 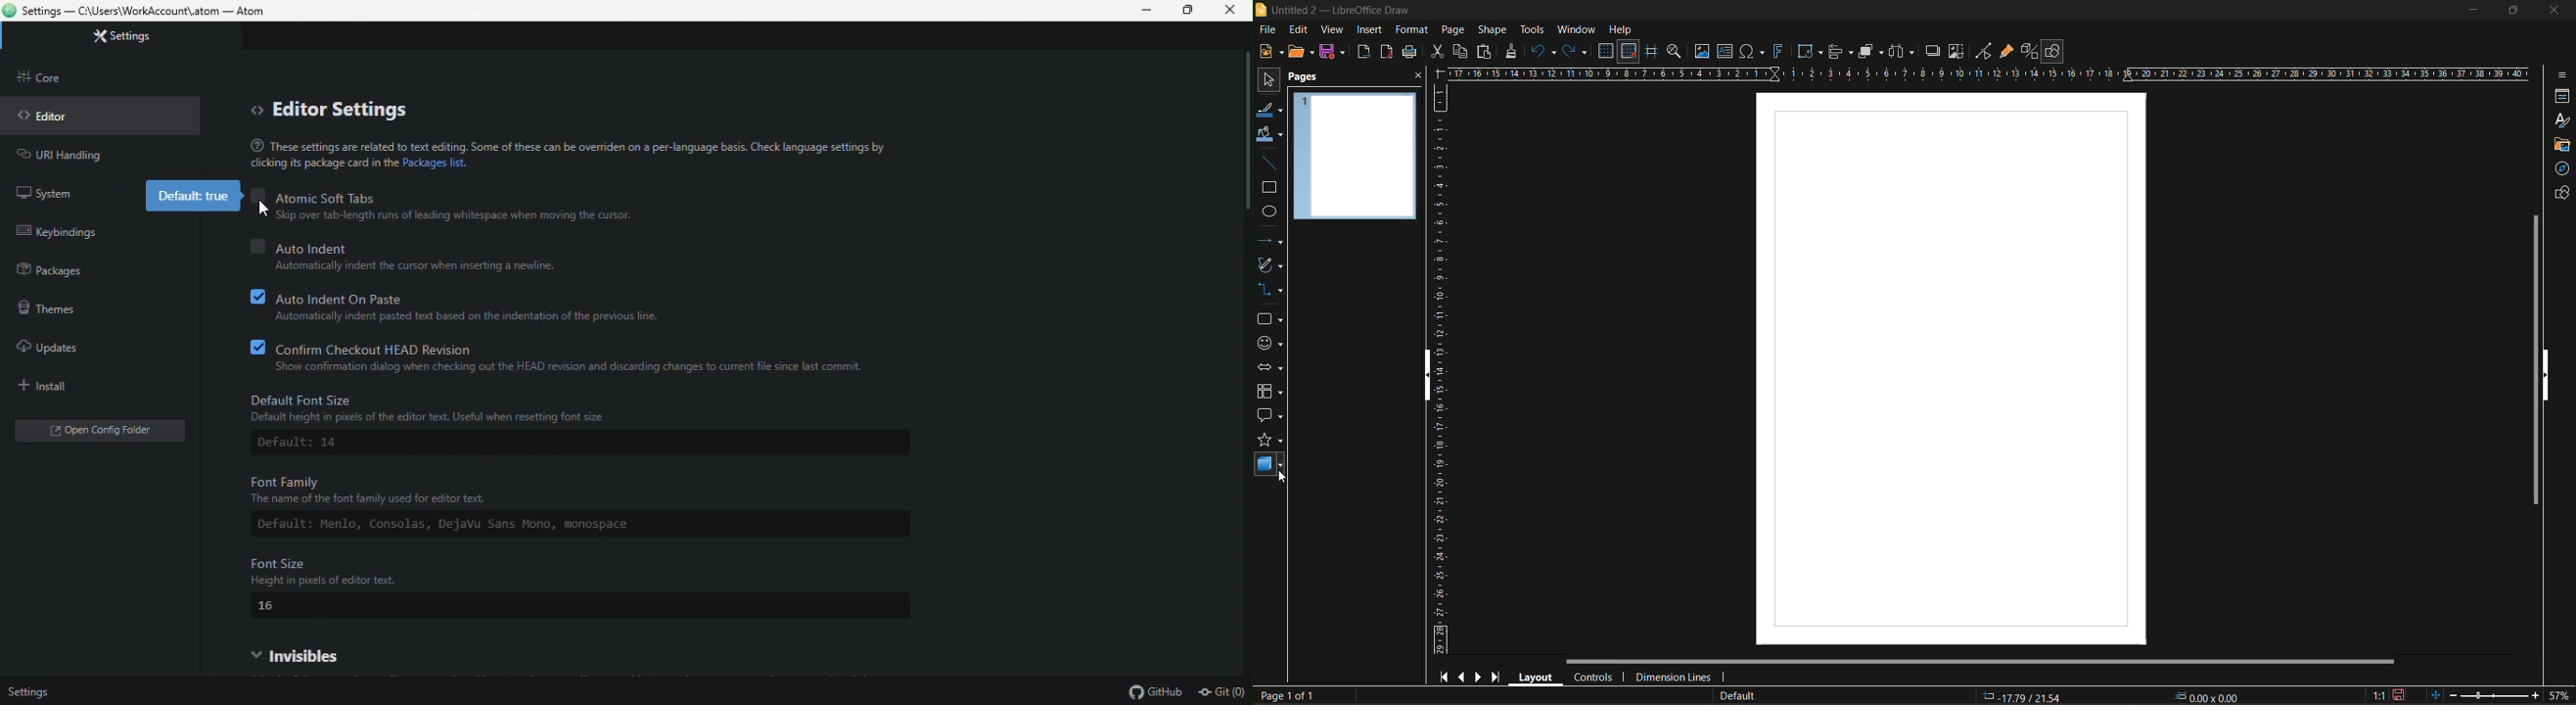 I want to click on toggle extrusion, so click(x=2028, y=51).